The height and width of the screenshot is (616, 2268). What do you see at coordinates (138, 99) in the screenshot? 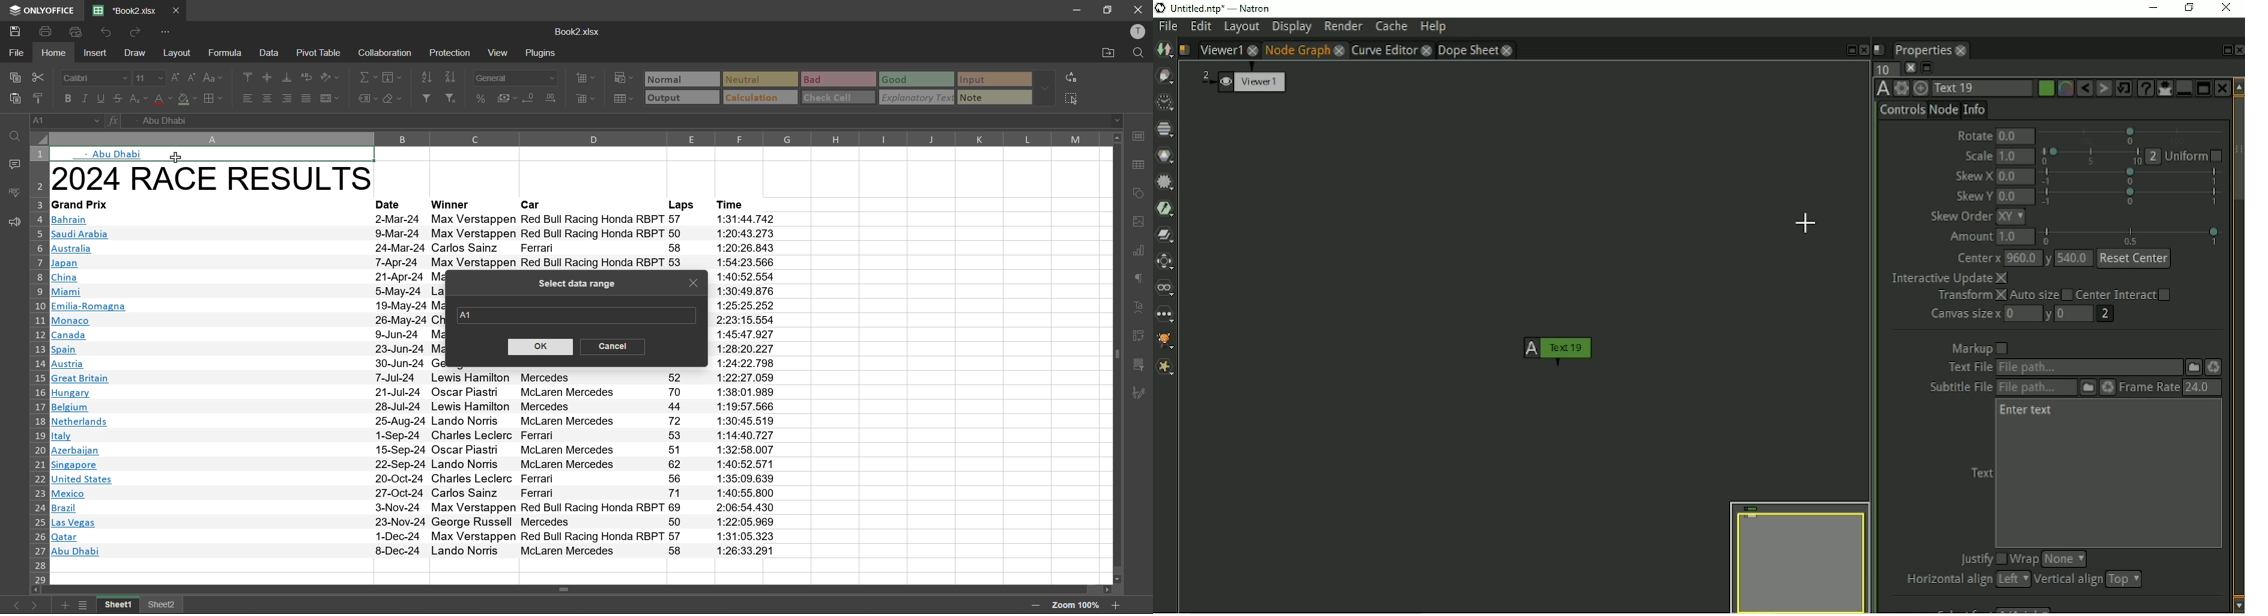
I see `sub/superscript` at bounding box center [138, 99].